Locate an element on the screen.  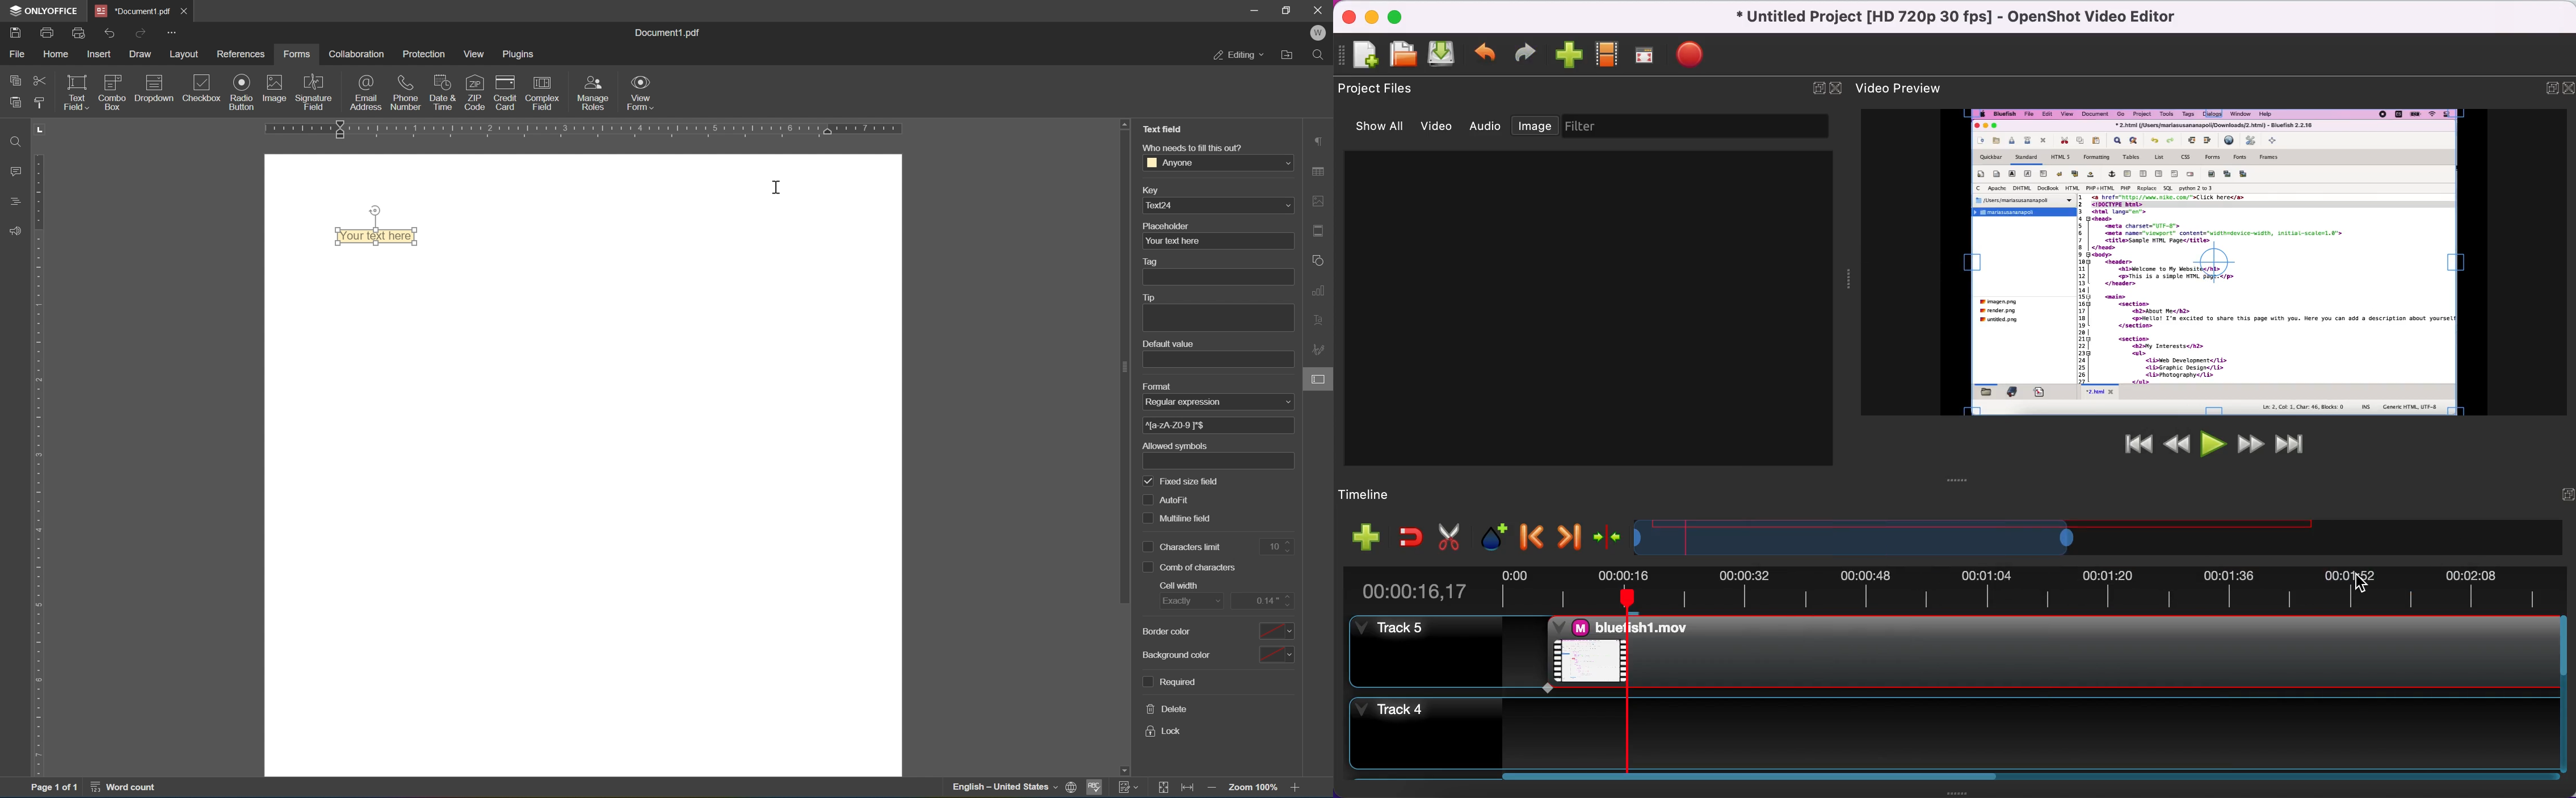
file is located at coordinates (17, 53).